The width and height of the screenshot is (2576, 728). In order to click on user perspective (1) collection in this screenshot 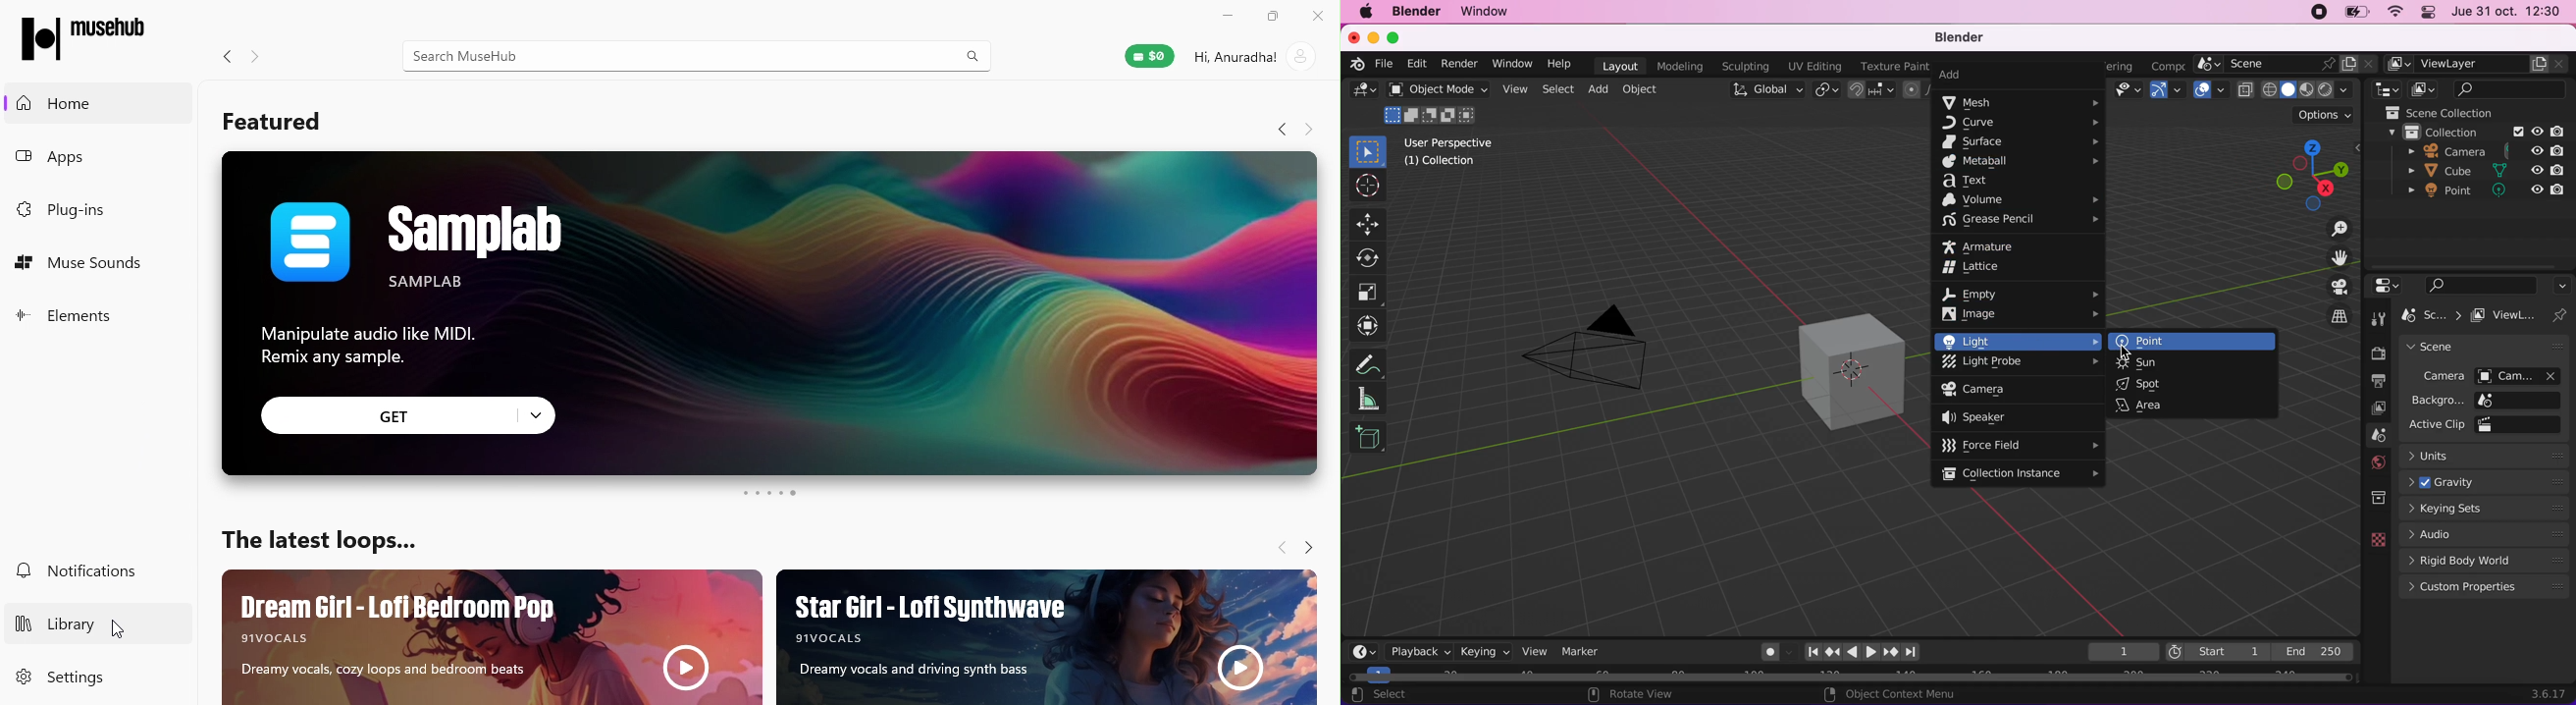, I will do `click(1453, 151)`.